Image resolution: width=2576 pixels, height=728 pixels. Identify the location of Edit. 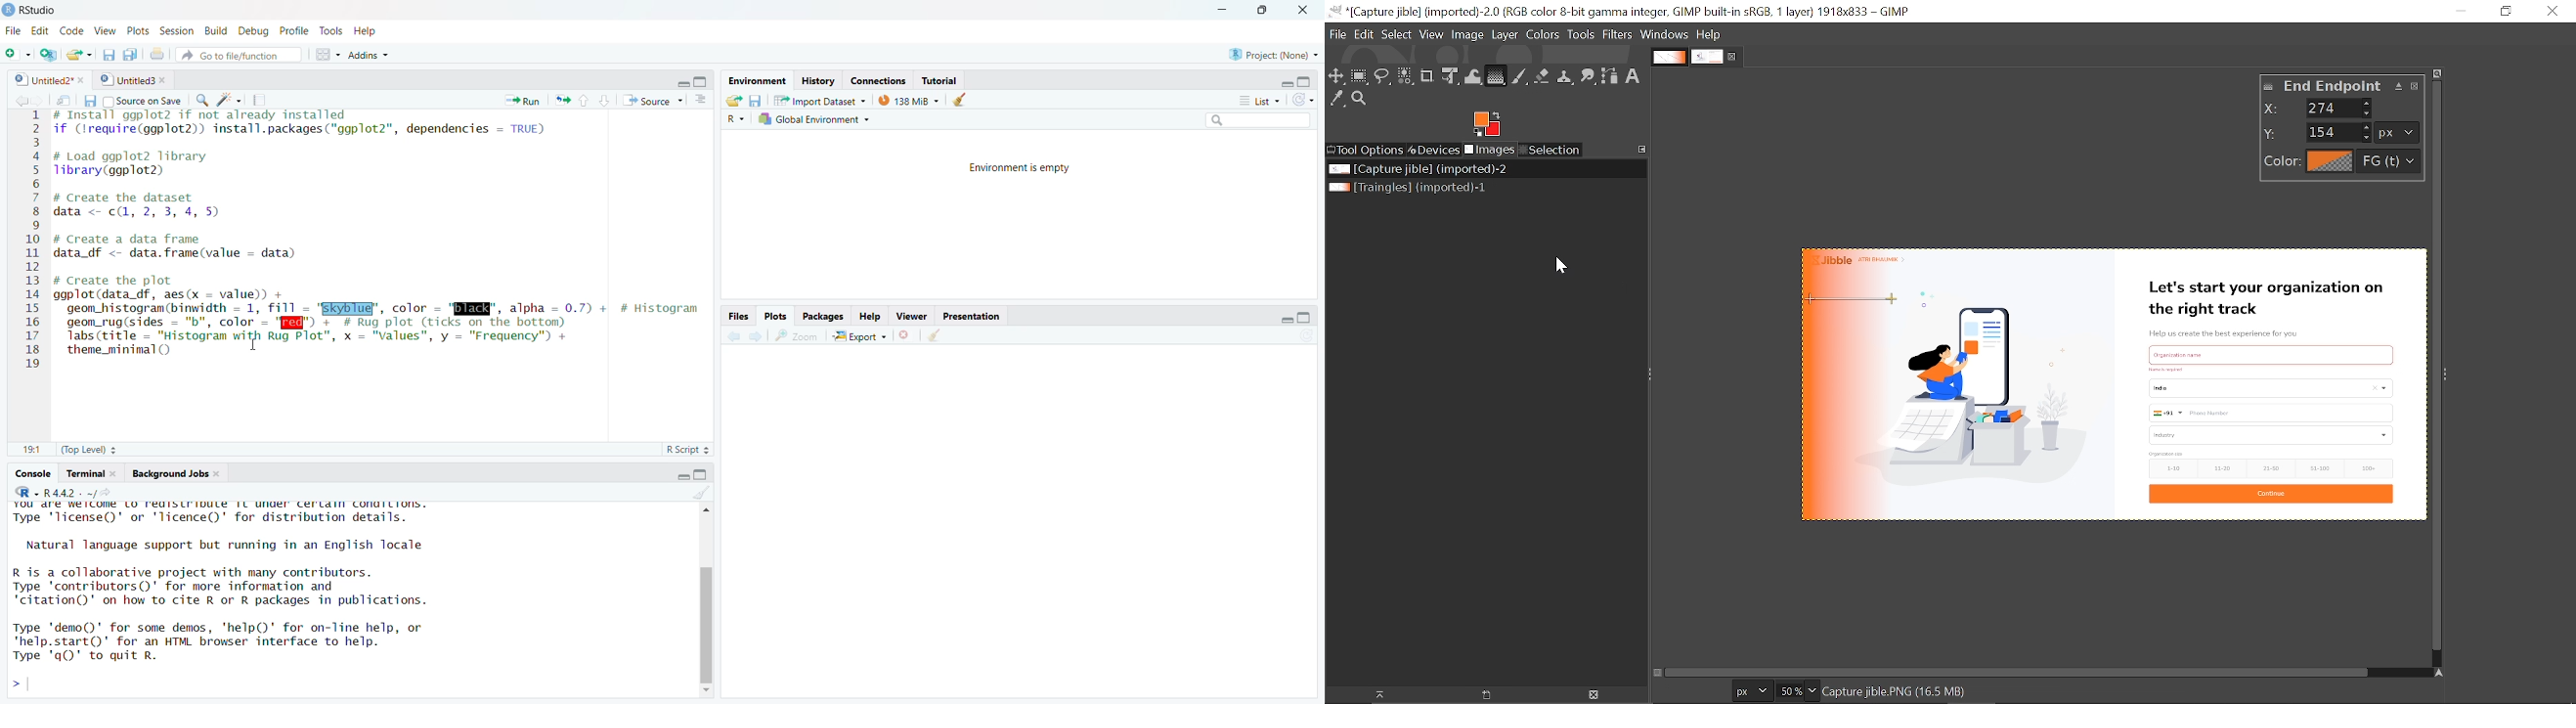
(37, 30).